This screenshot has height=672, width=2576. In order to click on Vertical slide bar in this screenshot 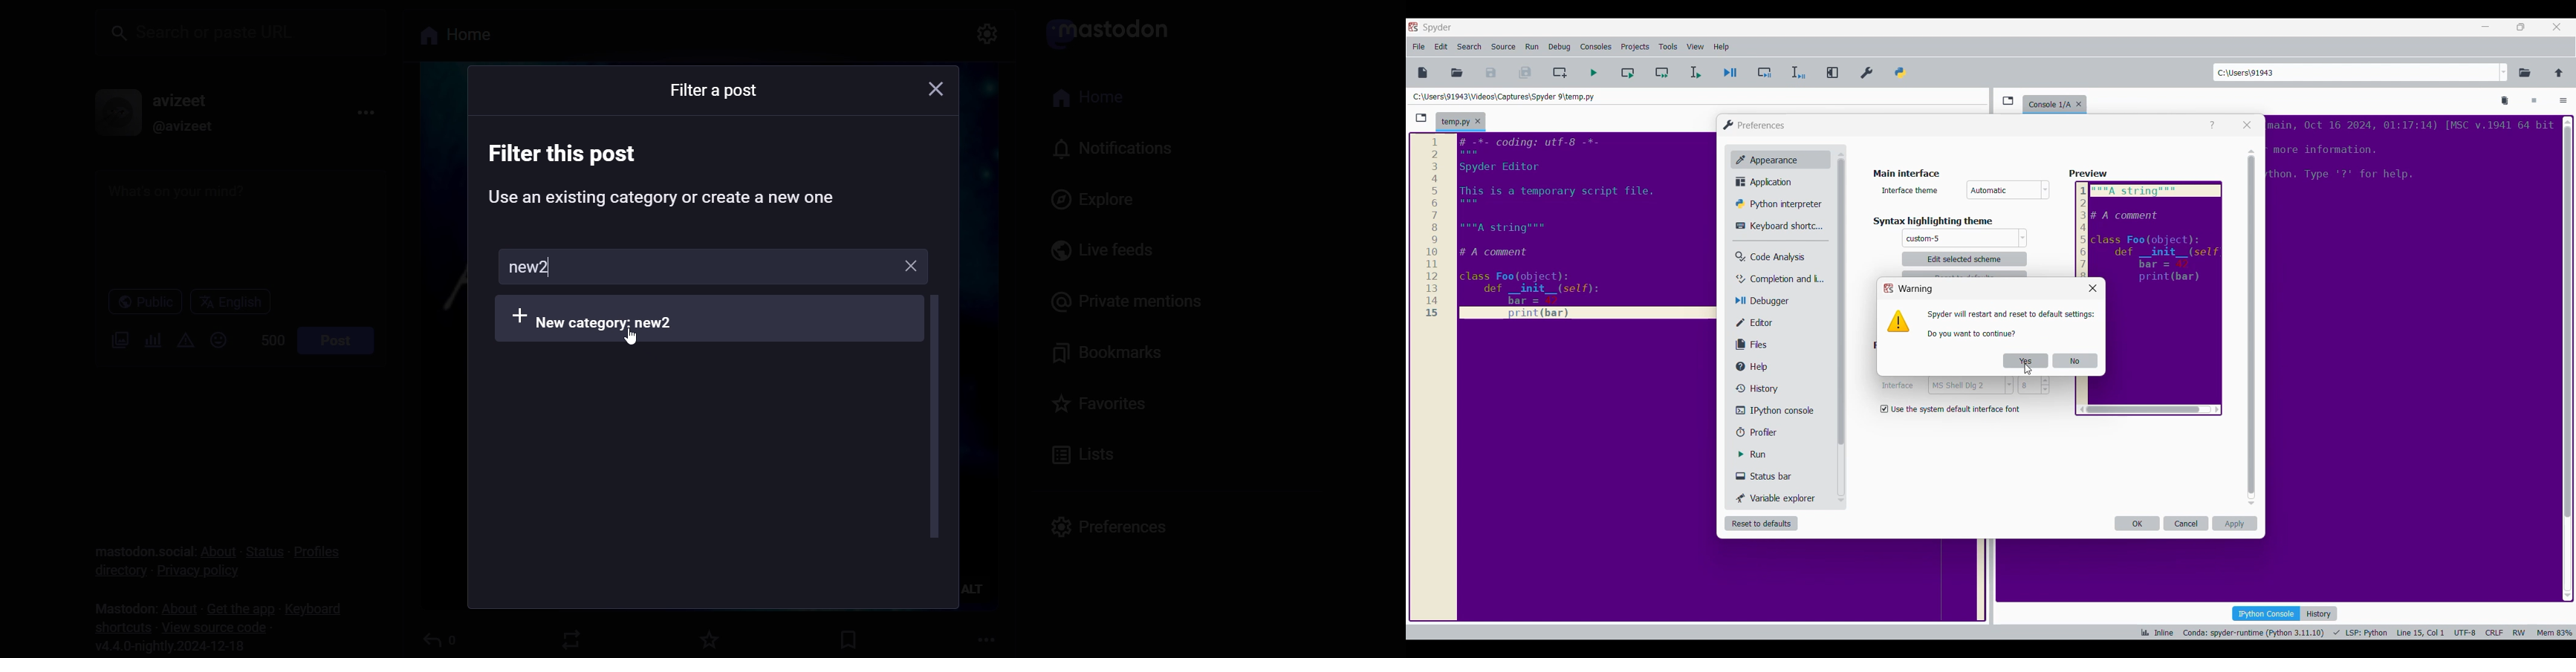, I will do `click(2251, 327)`.